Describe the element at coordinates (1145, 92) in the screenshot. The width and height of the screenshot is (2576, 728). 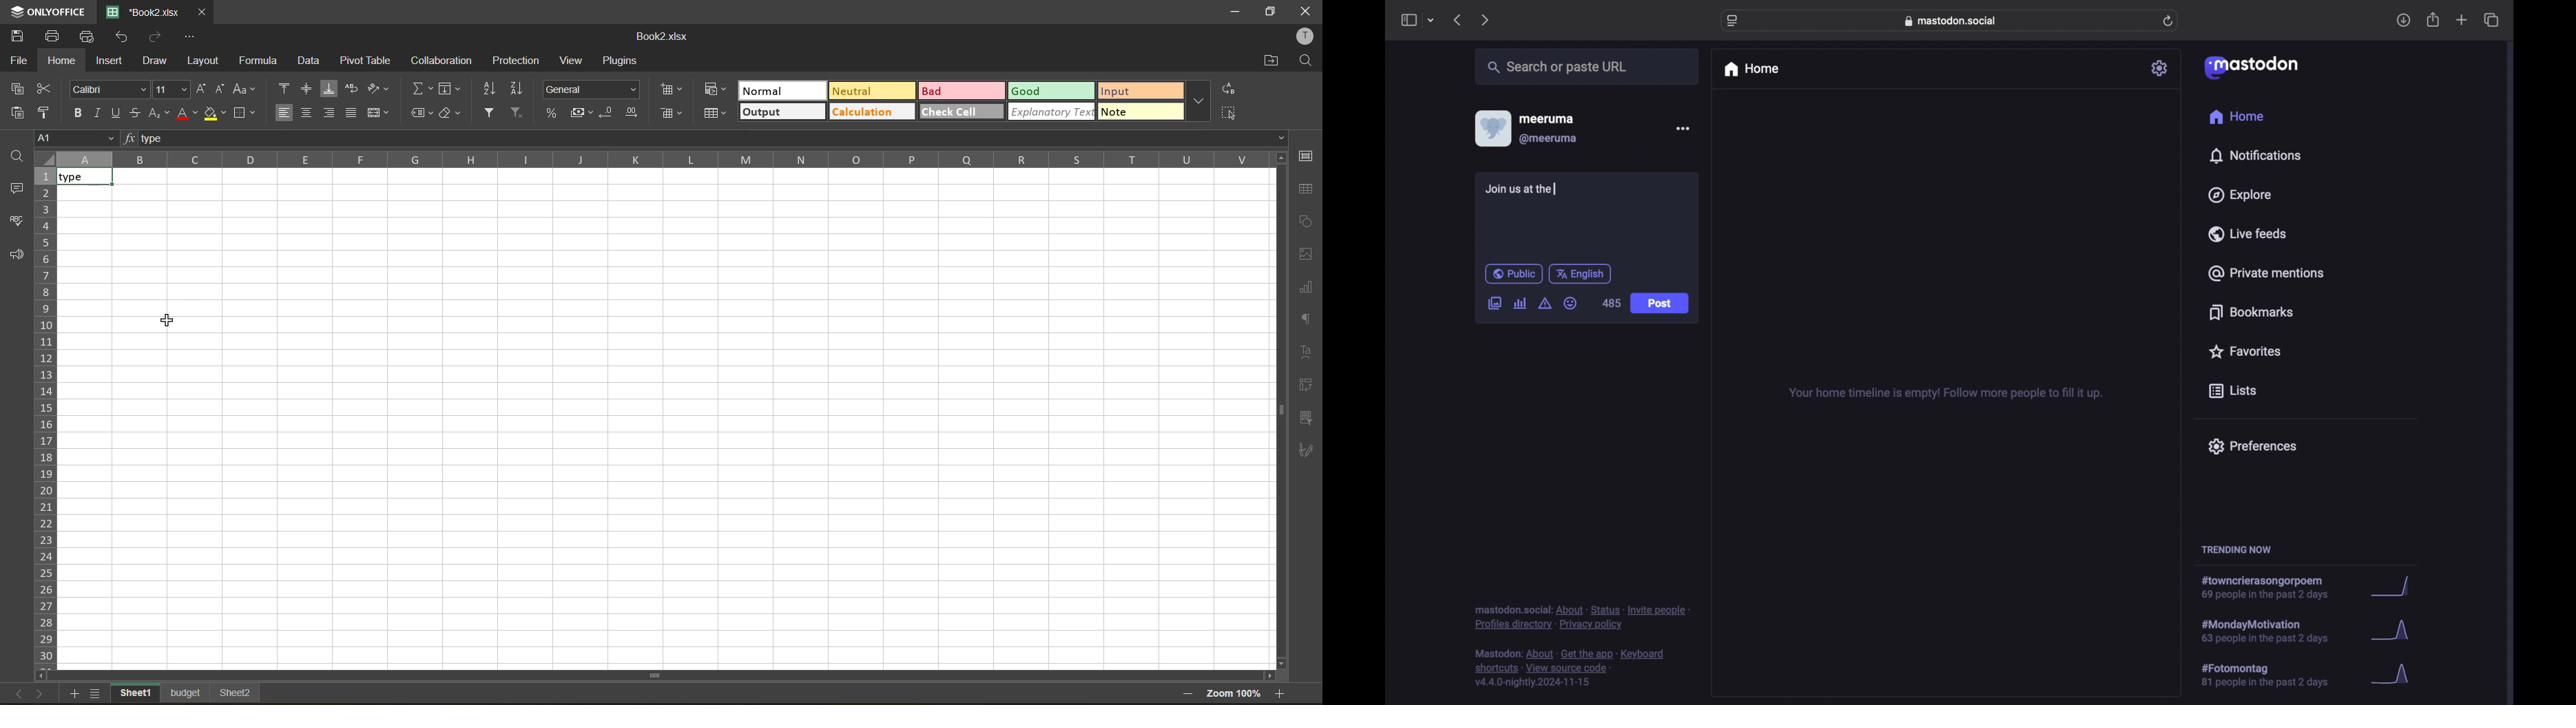
I see `input` at that location.